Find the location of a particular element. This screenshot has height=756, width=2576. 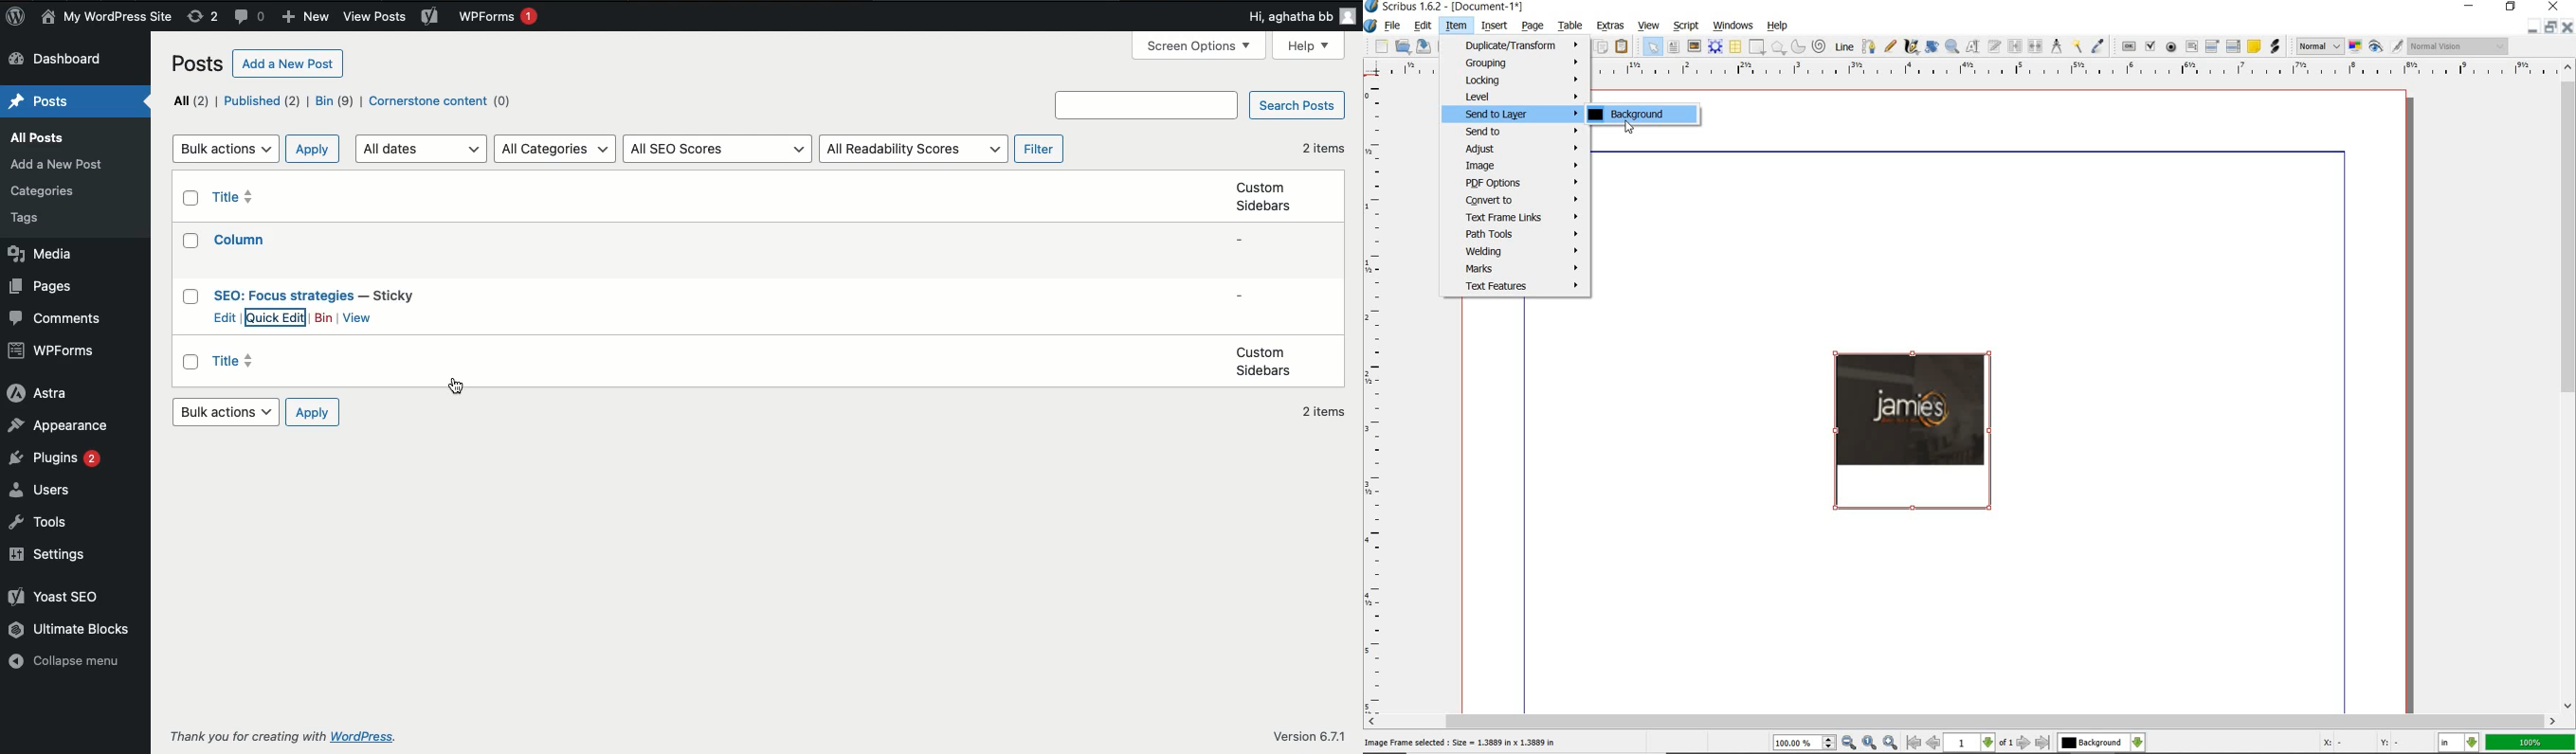

Bin is located at coordinates (335, 100).